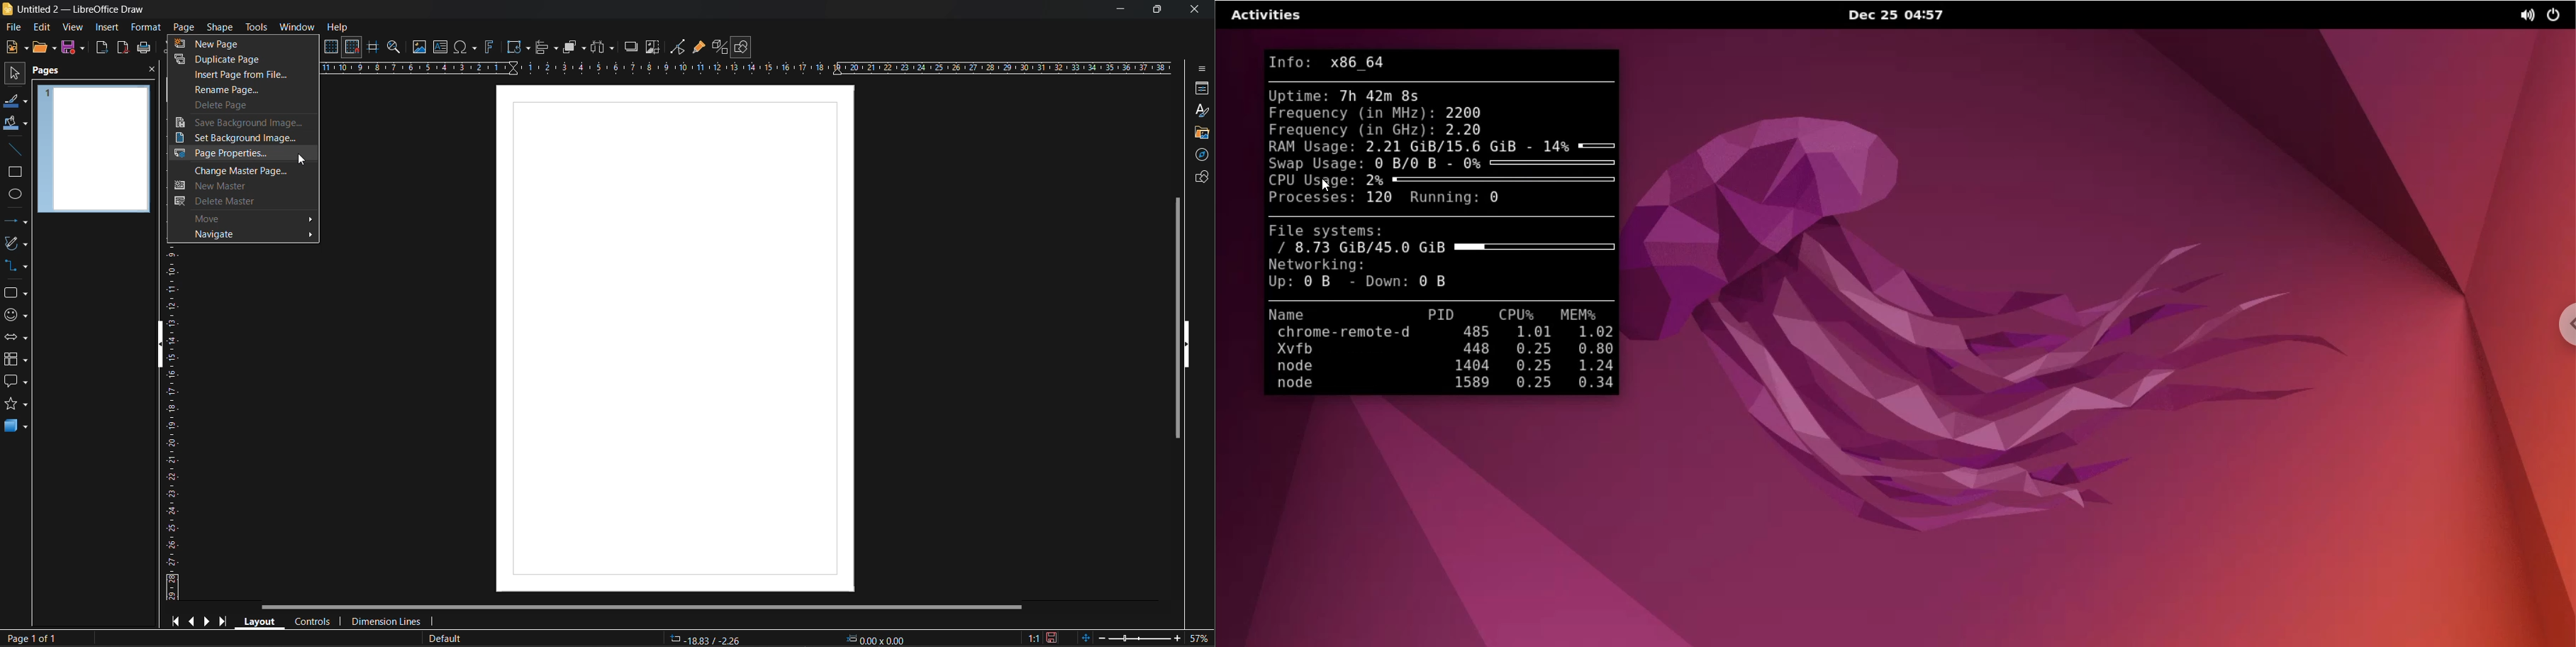 This screenshot has width=2576, height=672. Describe the element at coordinates (1204, 69) in the screenshot. I see `sidebar settings` at that location.